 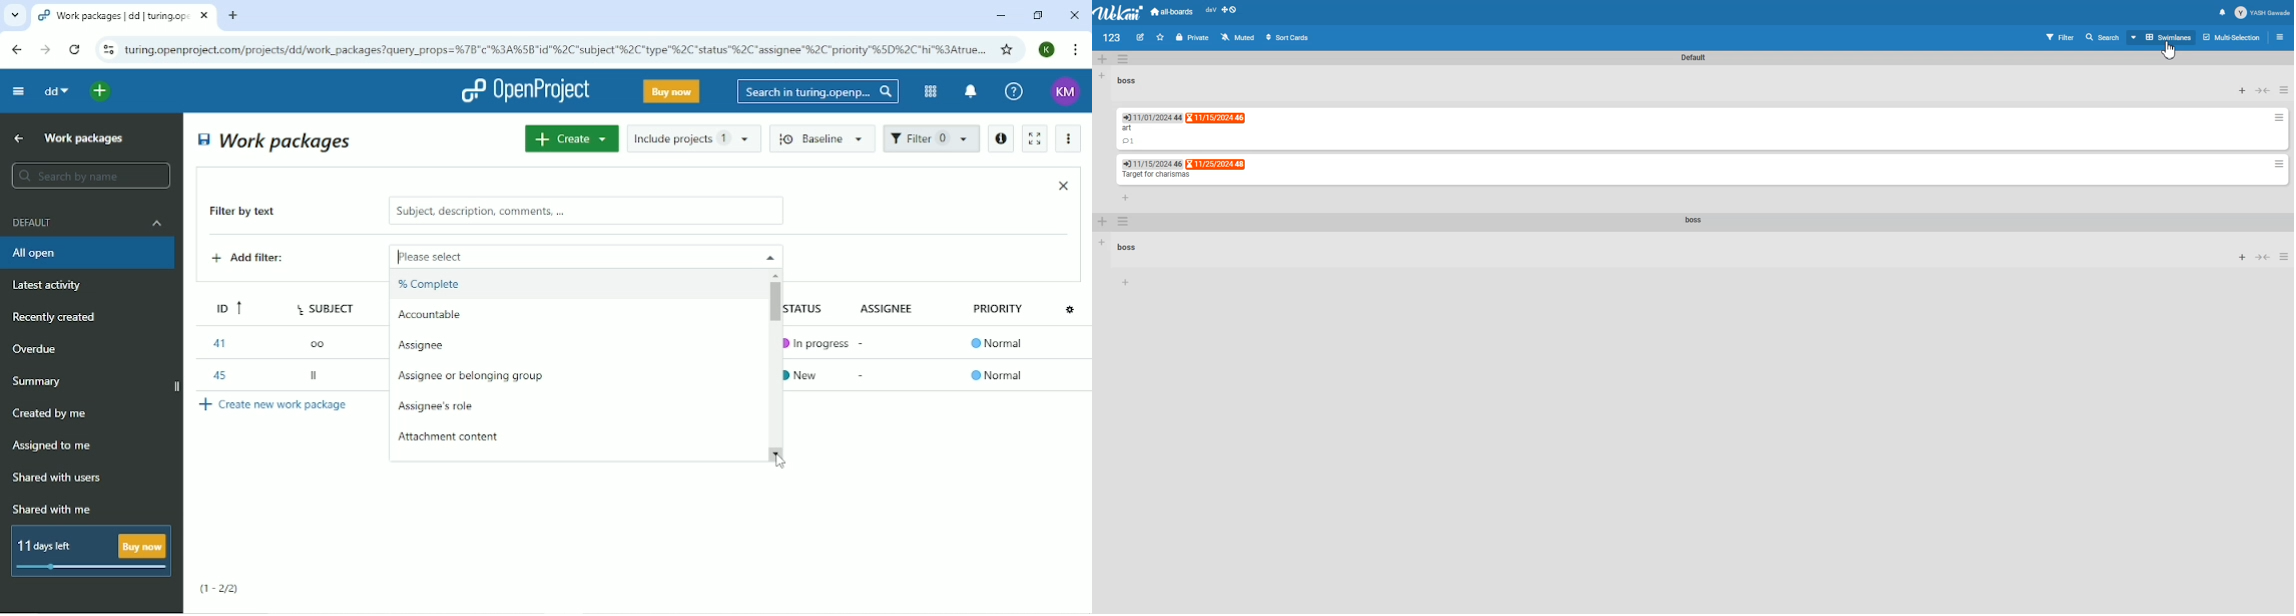 What do you see at coordinates (2163, 38) in the screenshot?
I see `Board View` at bounding box center [2163, 38].